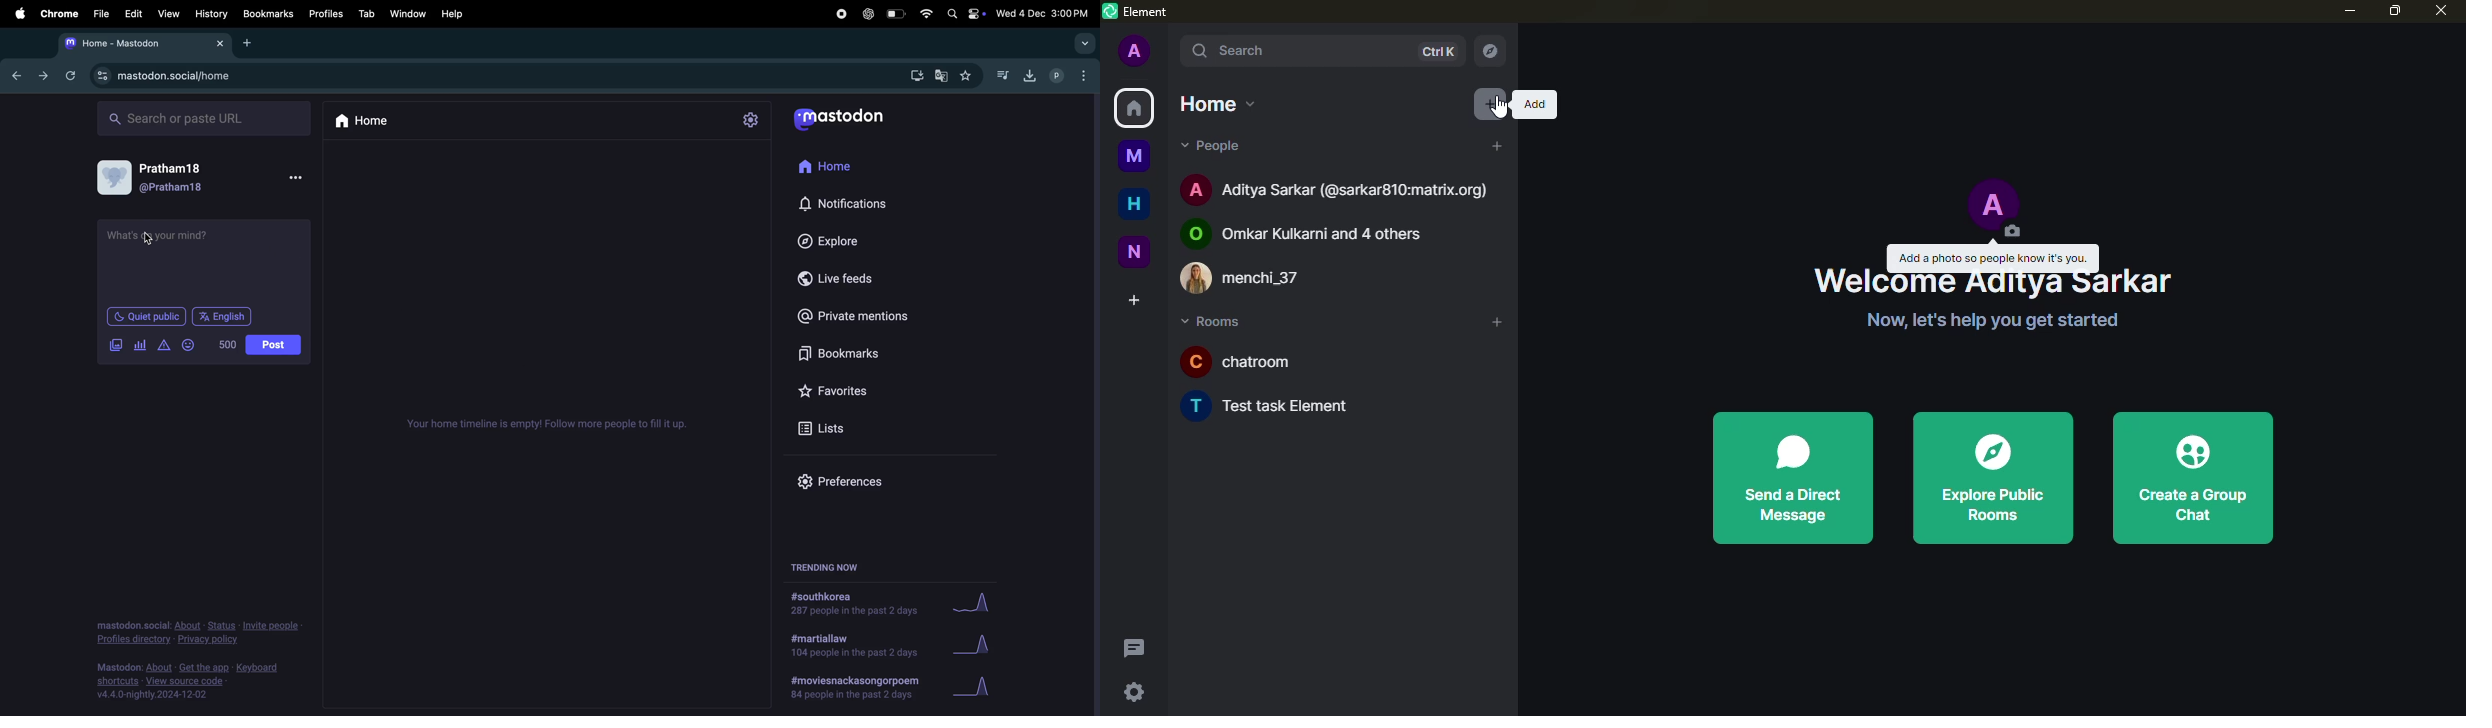 The height and width of the screenshot is (728, 2492). What do you see at coordinates (204, 262) in the screenshot?
I see `text box` at bounding box center [204, 262].